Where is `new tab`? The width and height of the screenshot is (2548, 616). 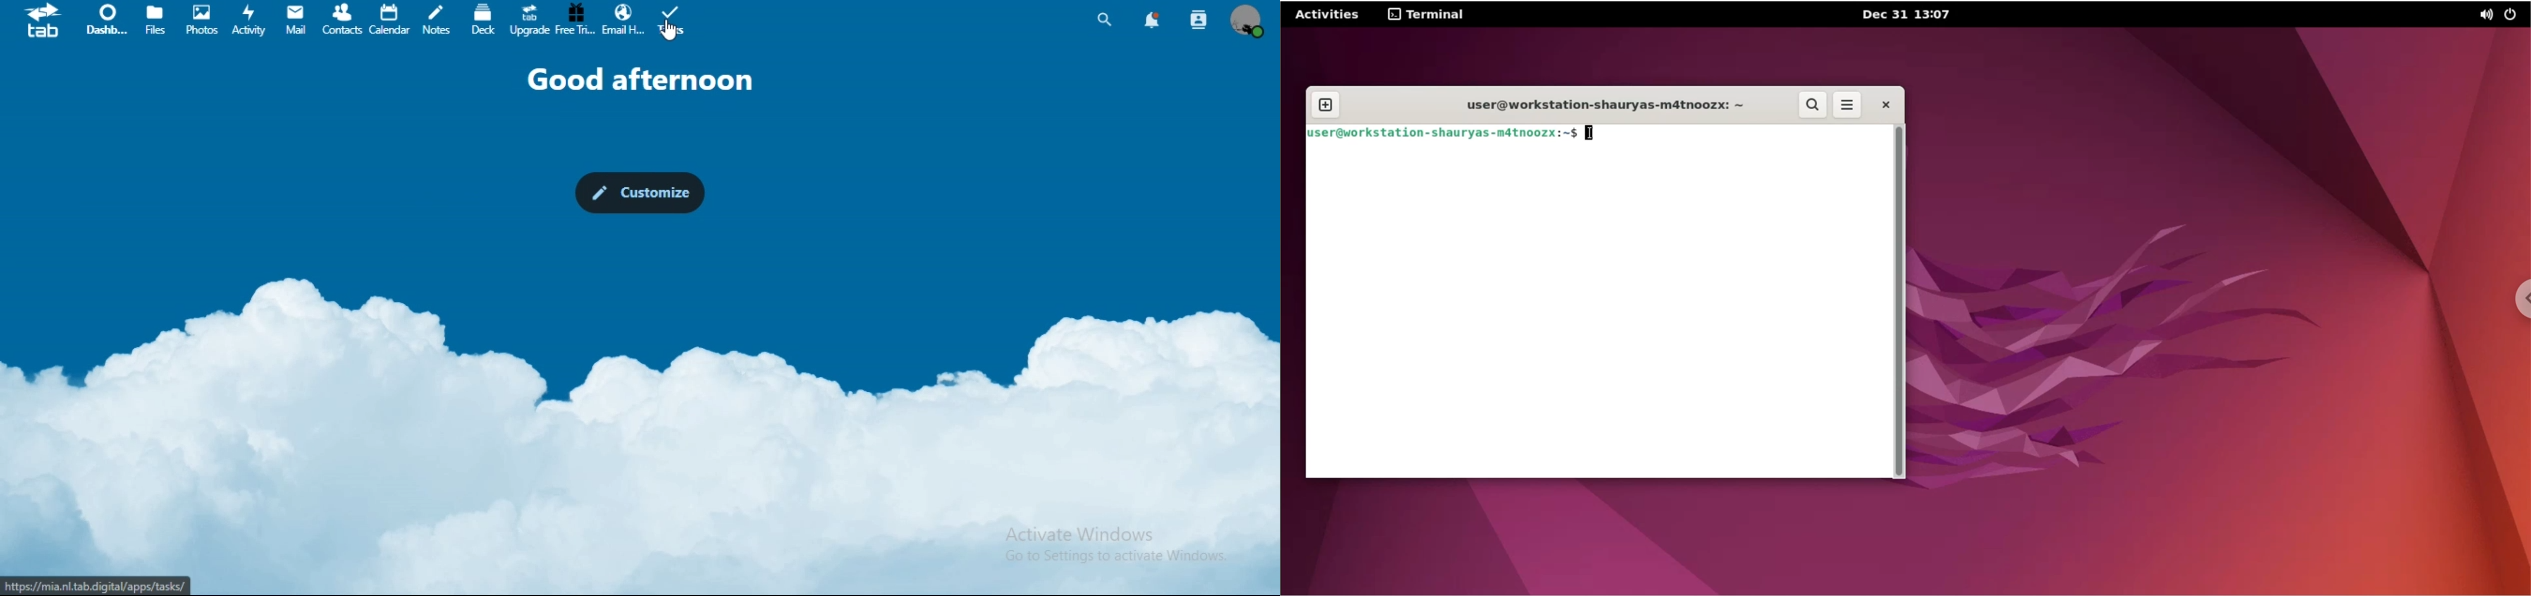
new tab is located at coordinates (1330, 101).